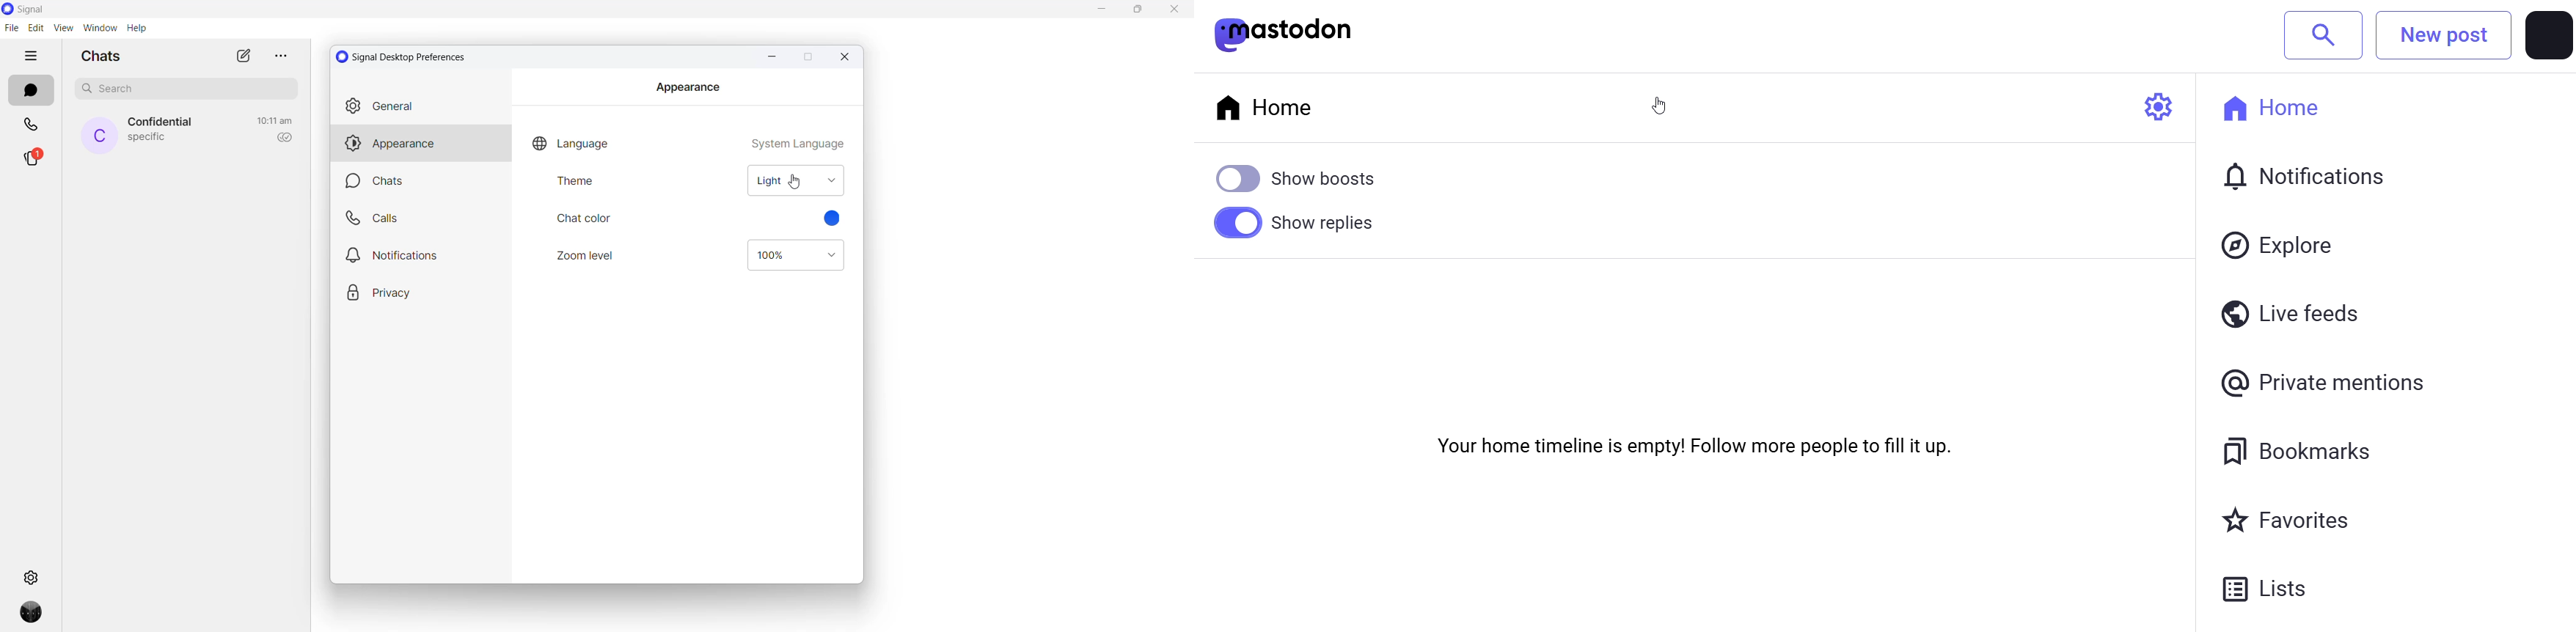  What do you see at coordinates (2323, 34) in the screenshot?
I see `search` at bounding box center [2323, 34].